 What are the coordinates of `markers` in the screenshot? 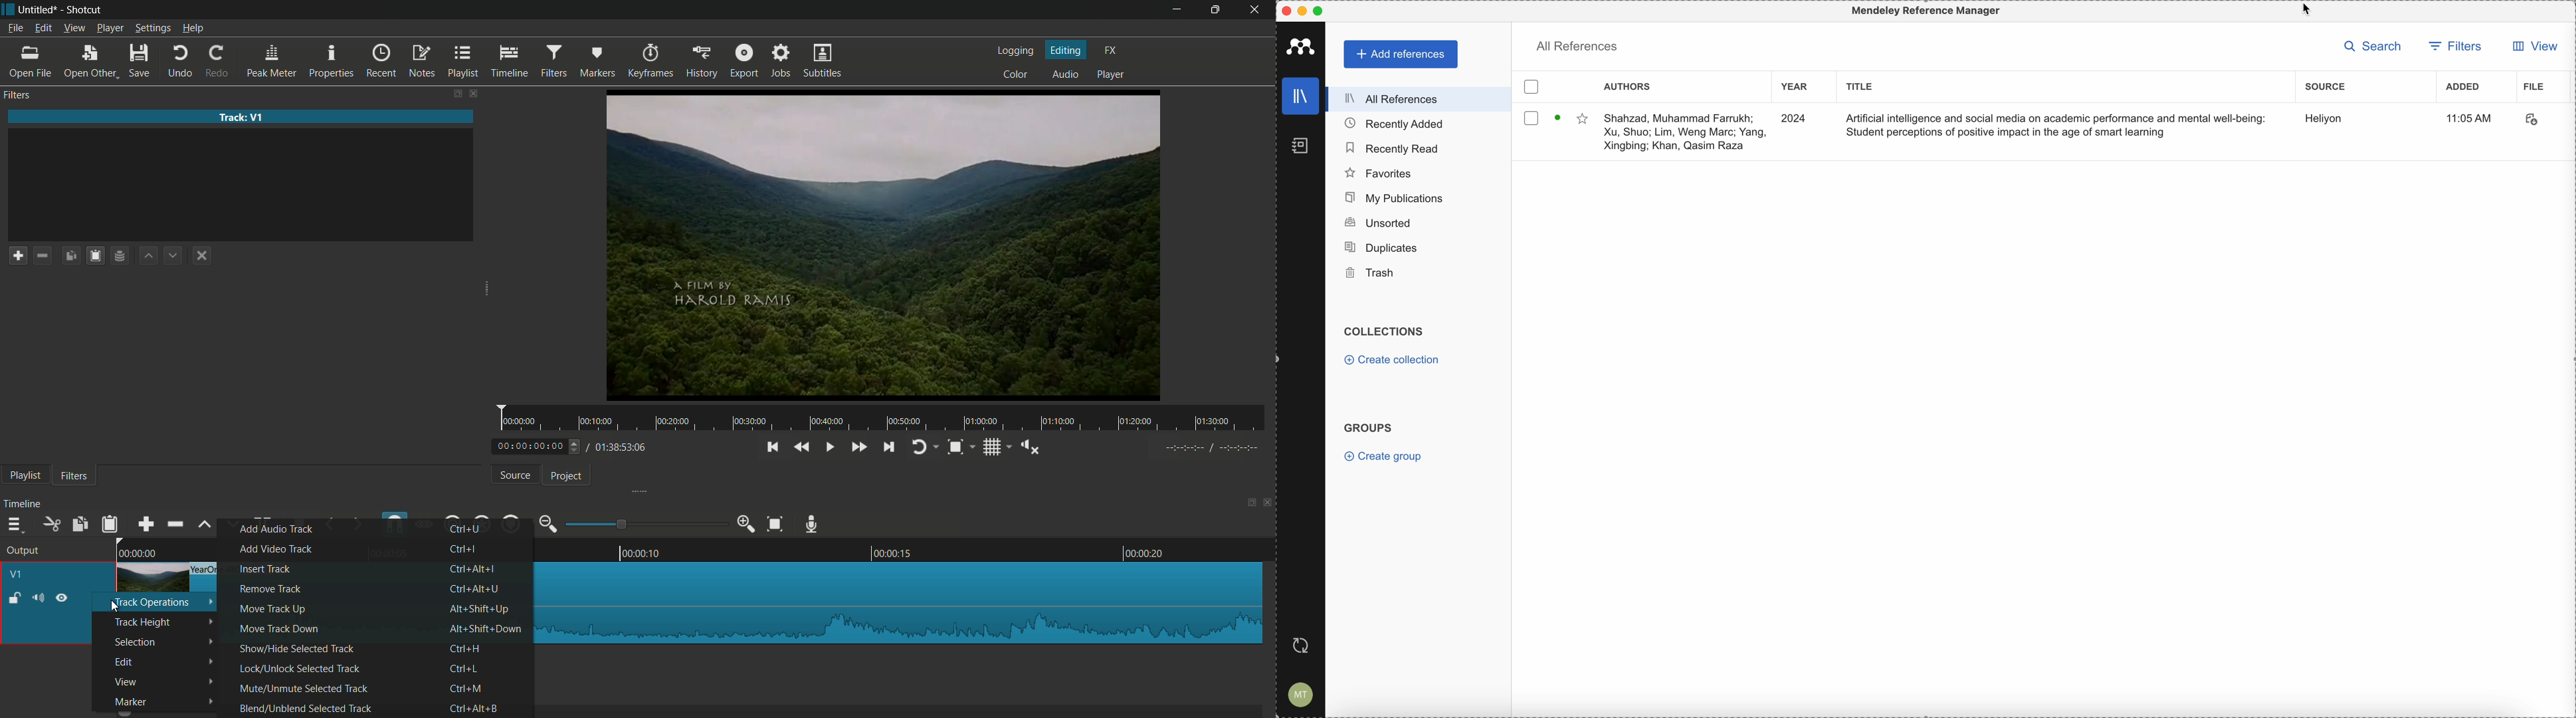 It's located at (596, 62).